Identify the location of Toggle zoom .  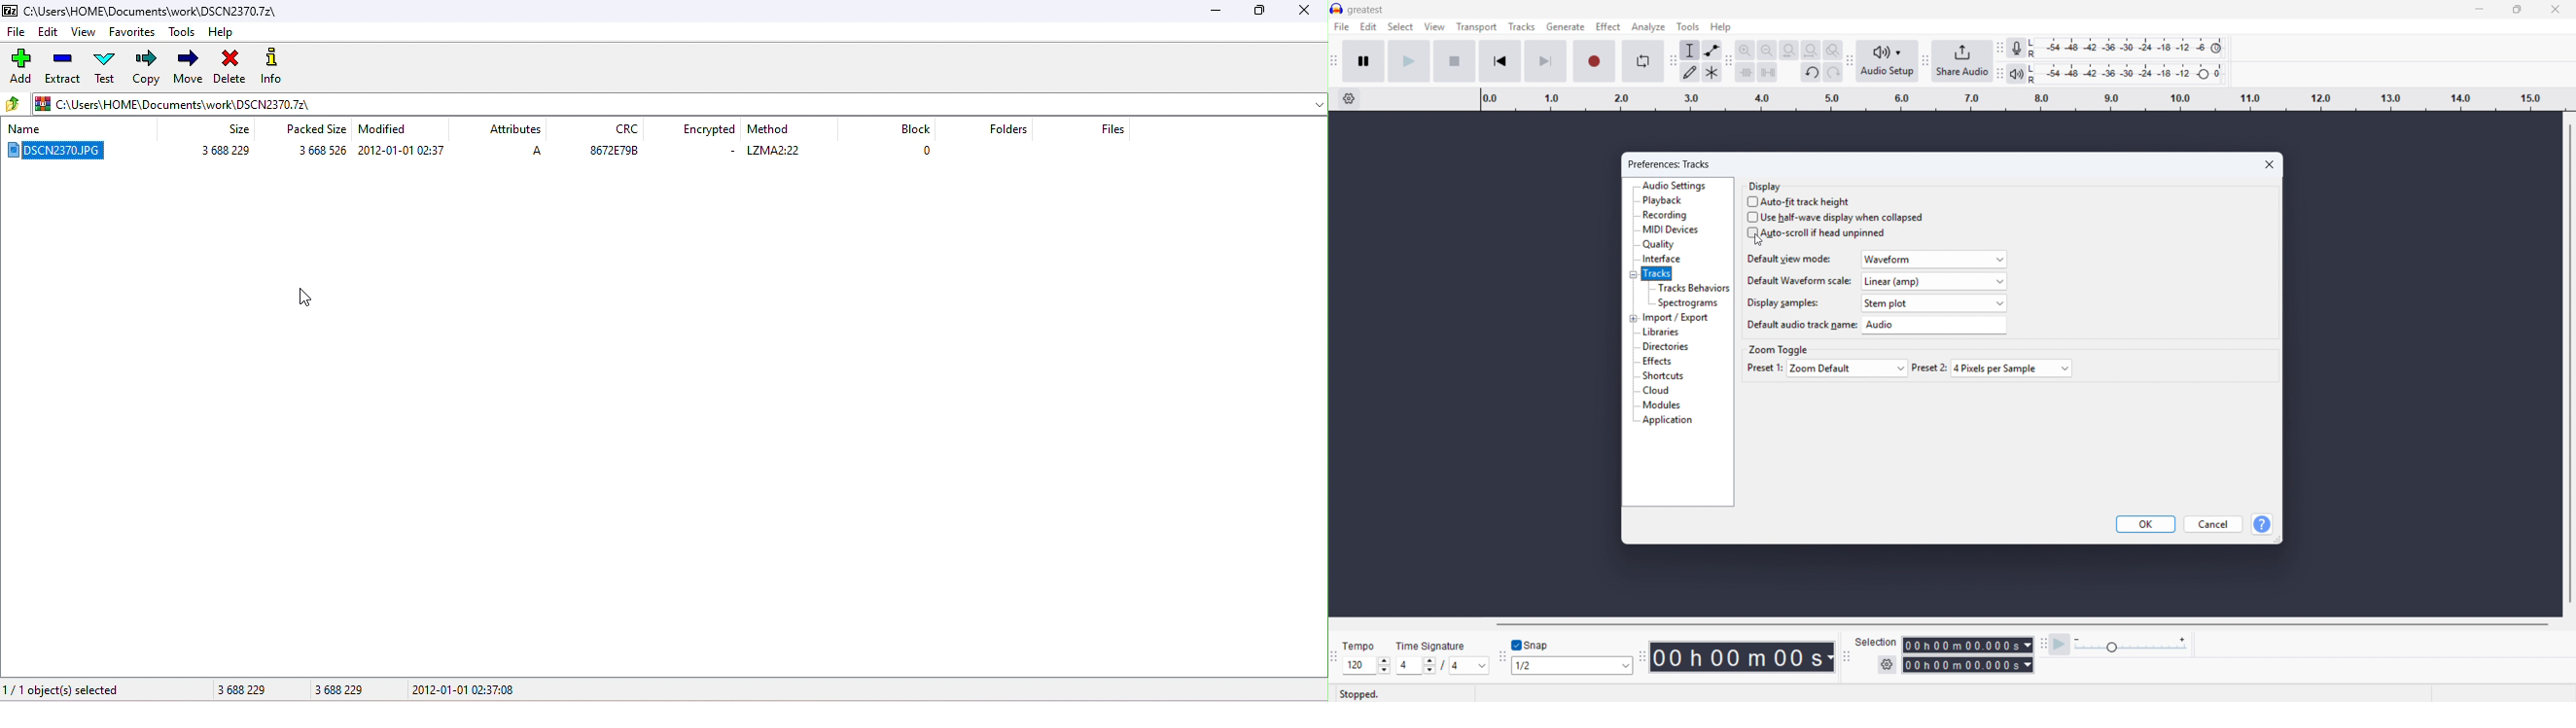
(1833, 50).